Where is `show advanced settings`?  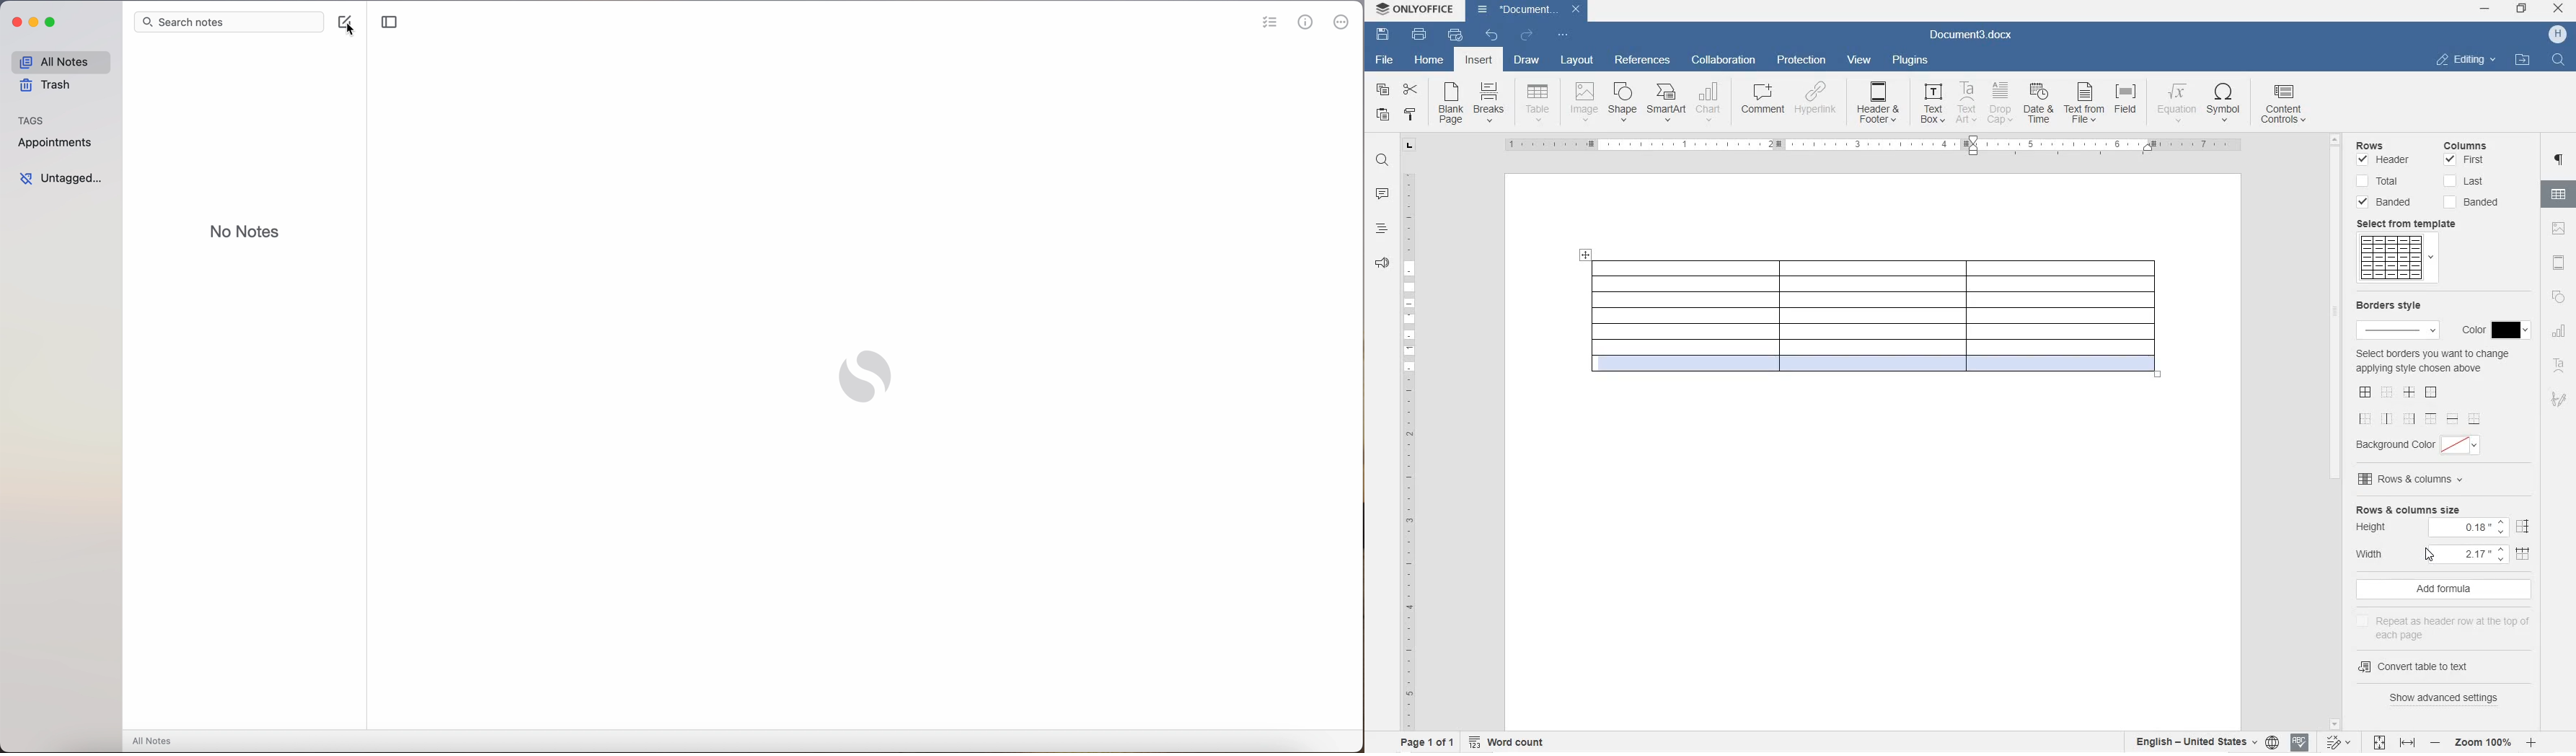 show advanced settings is located at coordinates (2445, 700).